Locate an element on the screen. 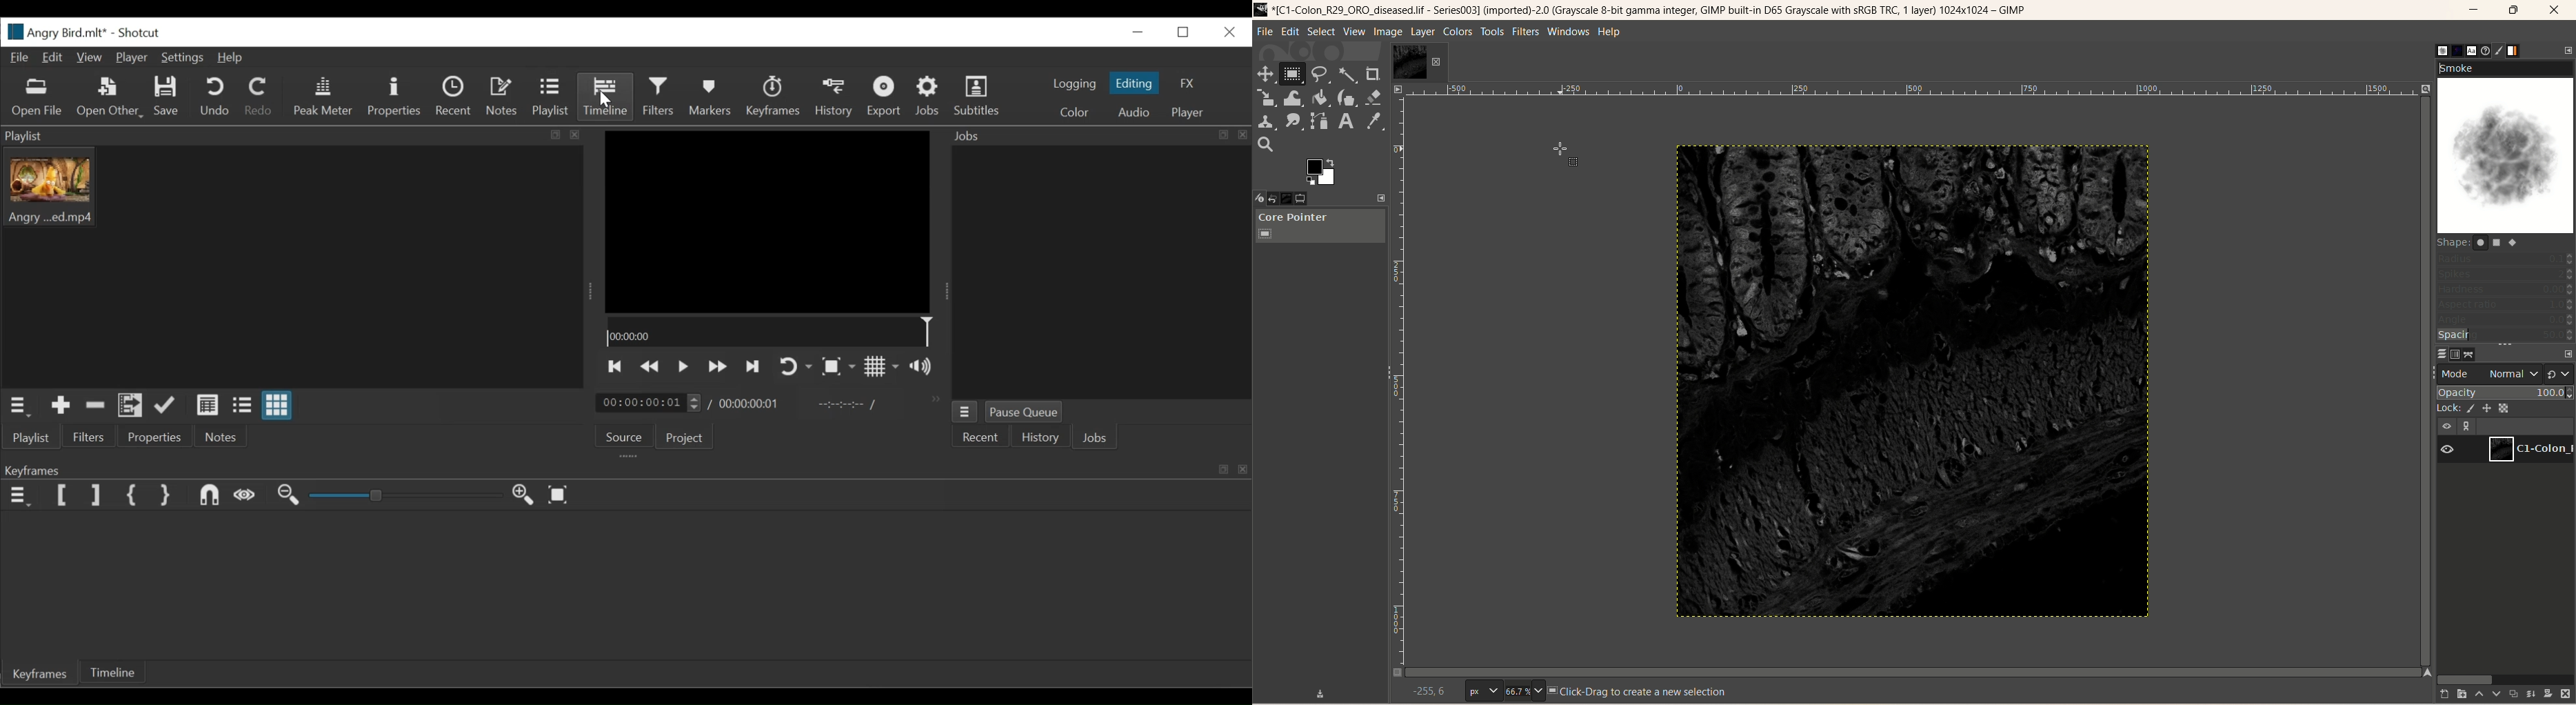 The height and width of the screenshot is (728, 2576). gradient is located at coordinates (2514, 51).